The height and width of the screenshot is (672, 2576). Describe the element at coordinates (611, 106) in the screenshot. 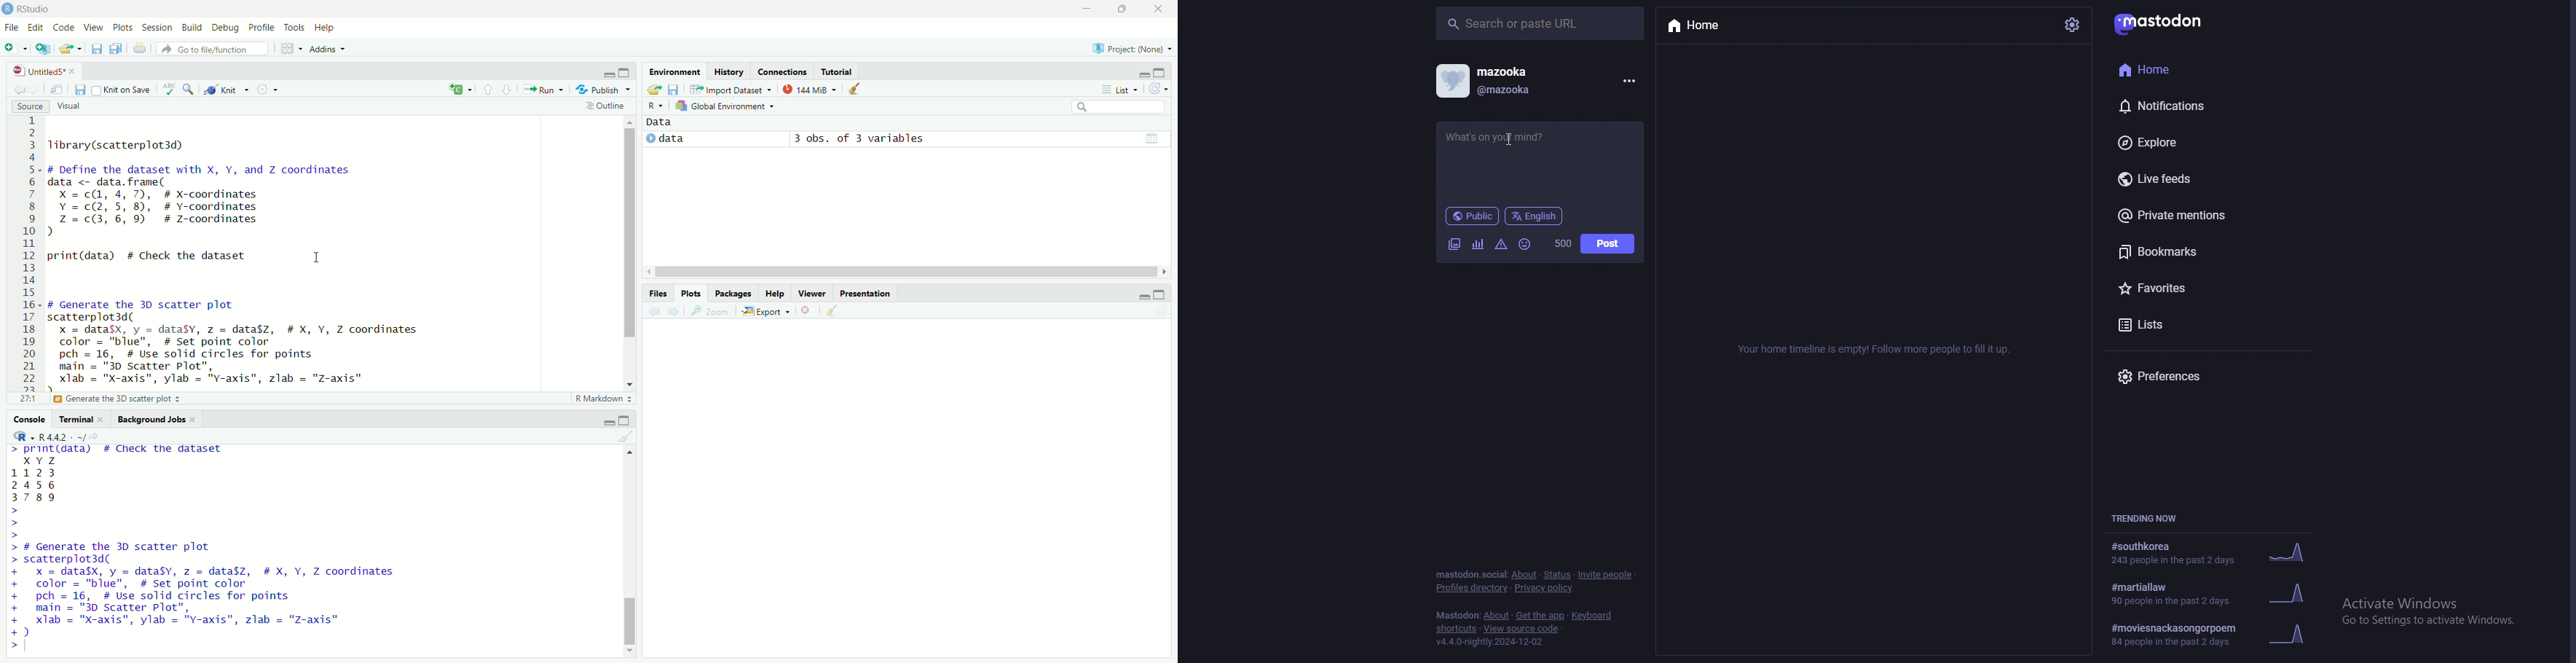

I see `Outline` at that location.